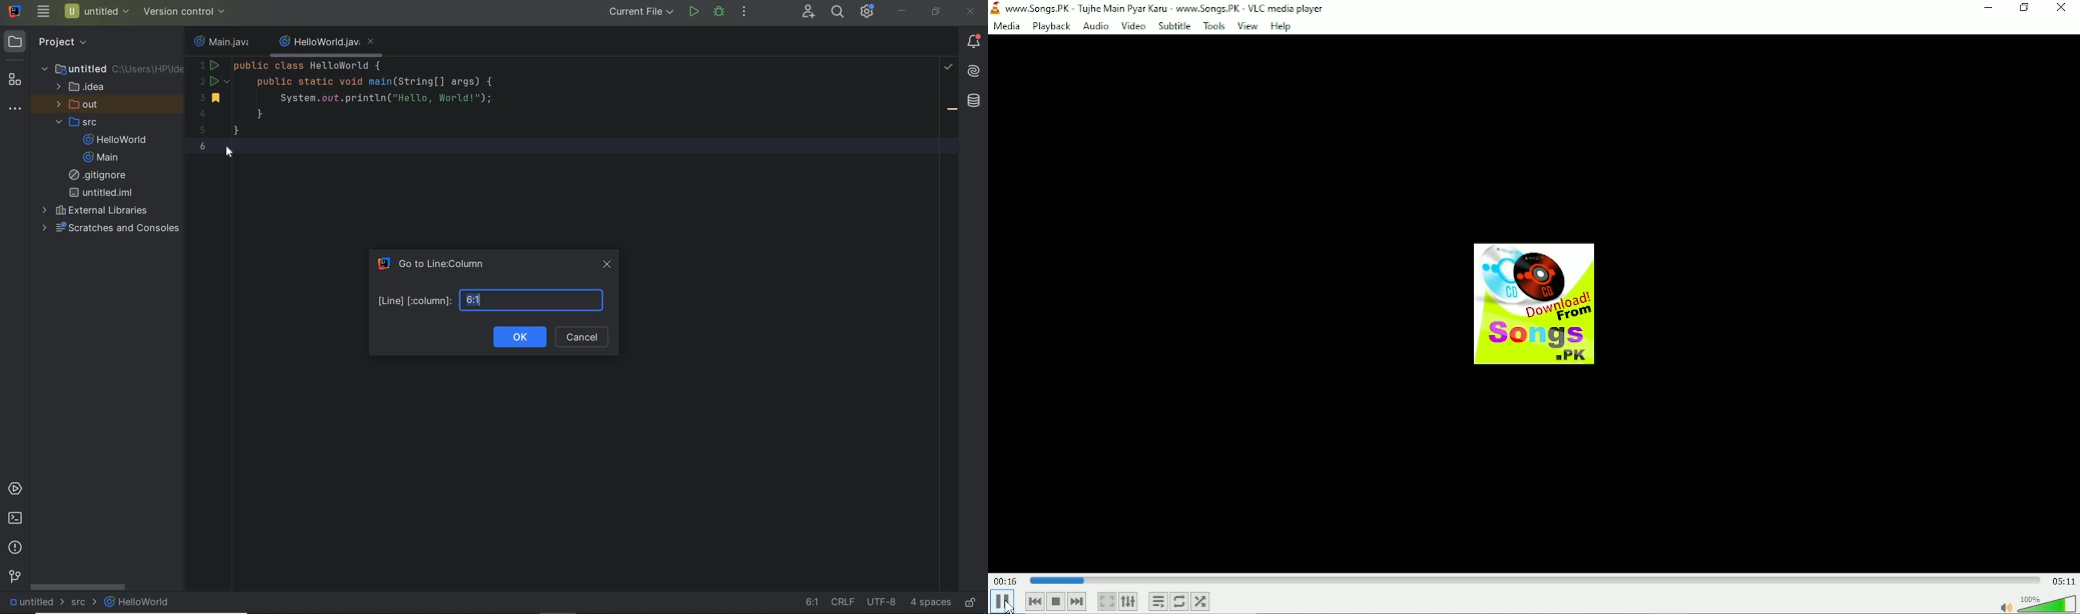 This screenshot has height=616, width=2100. Describe the element at coordinates (1180, 601) in the screenshot. I see `Click to toggle between loop all, loop one, no loop` at that location.